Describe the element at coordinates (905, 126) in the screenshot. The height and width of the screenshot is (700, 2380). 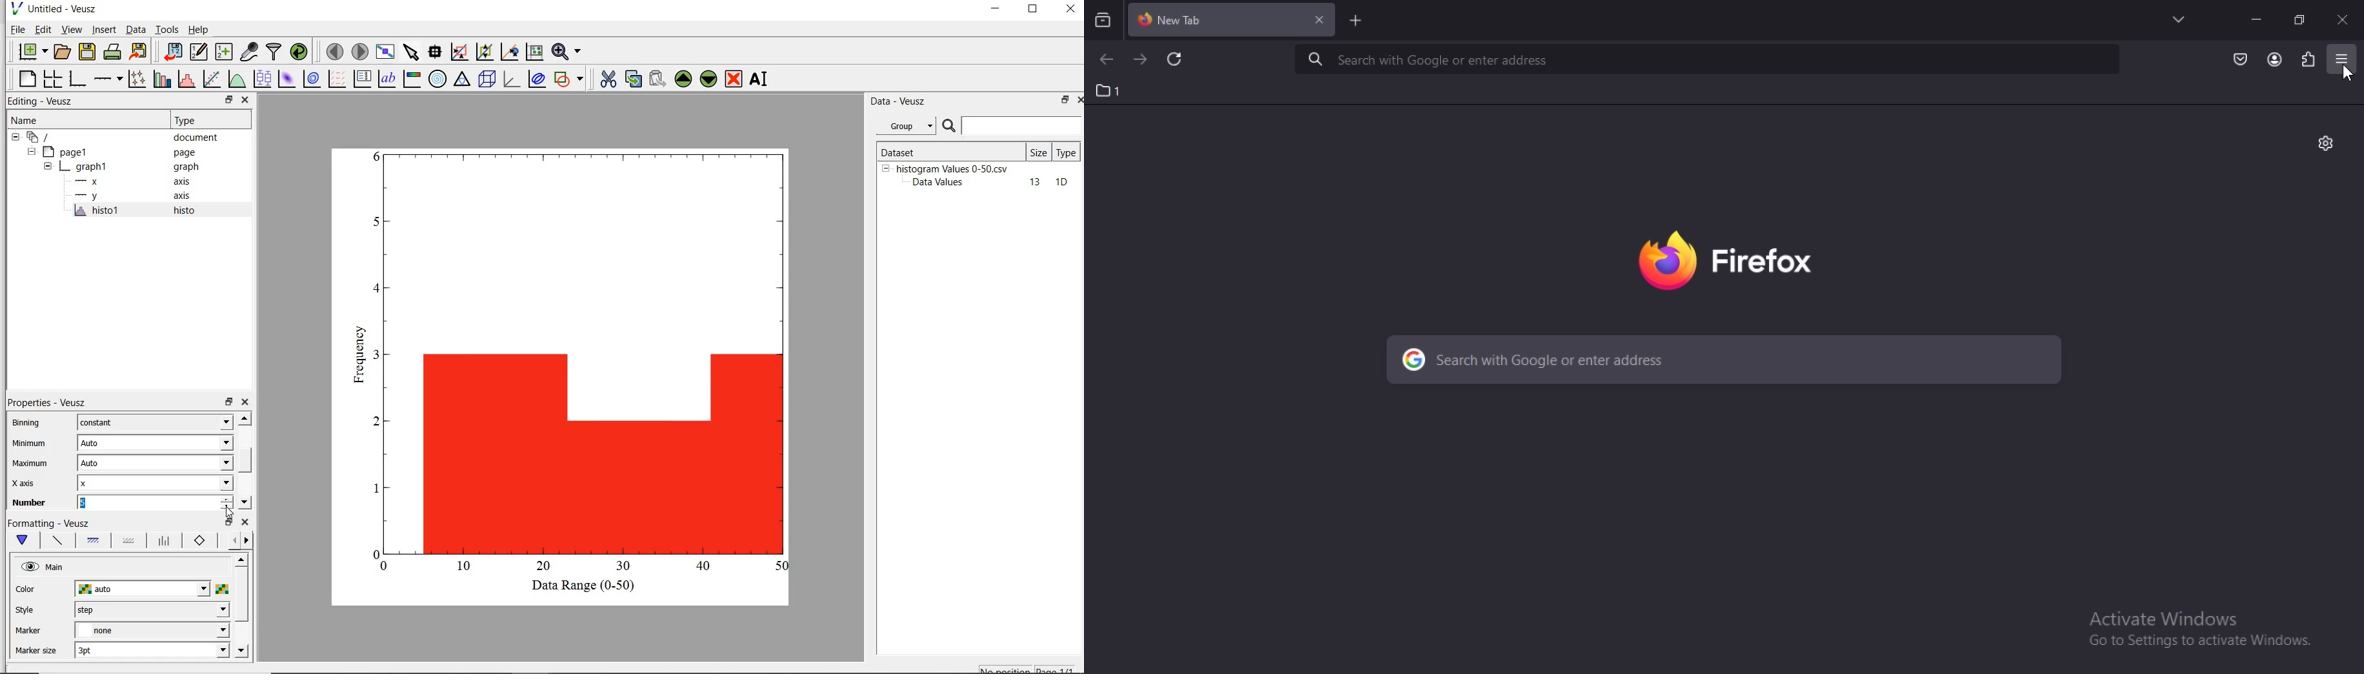
I see `group` at that location.